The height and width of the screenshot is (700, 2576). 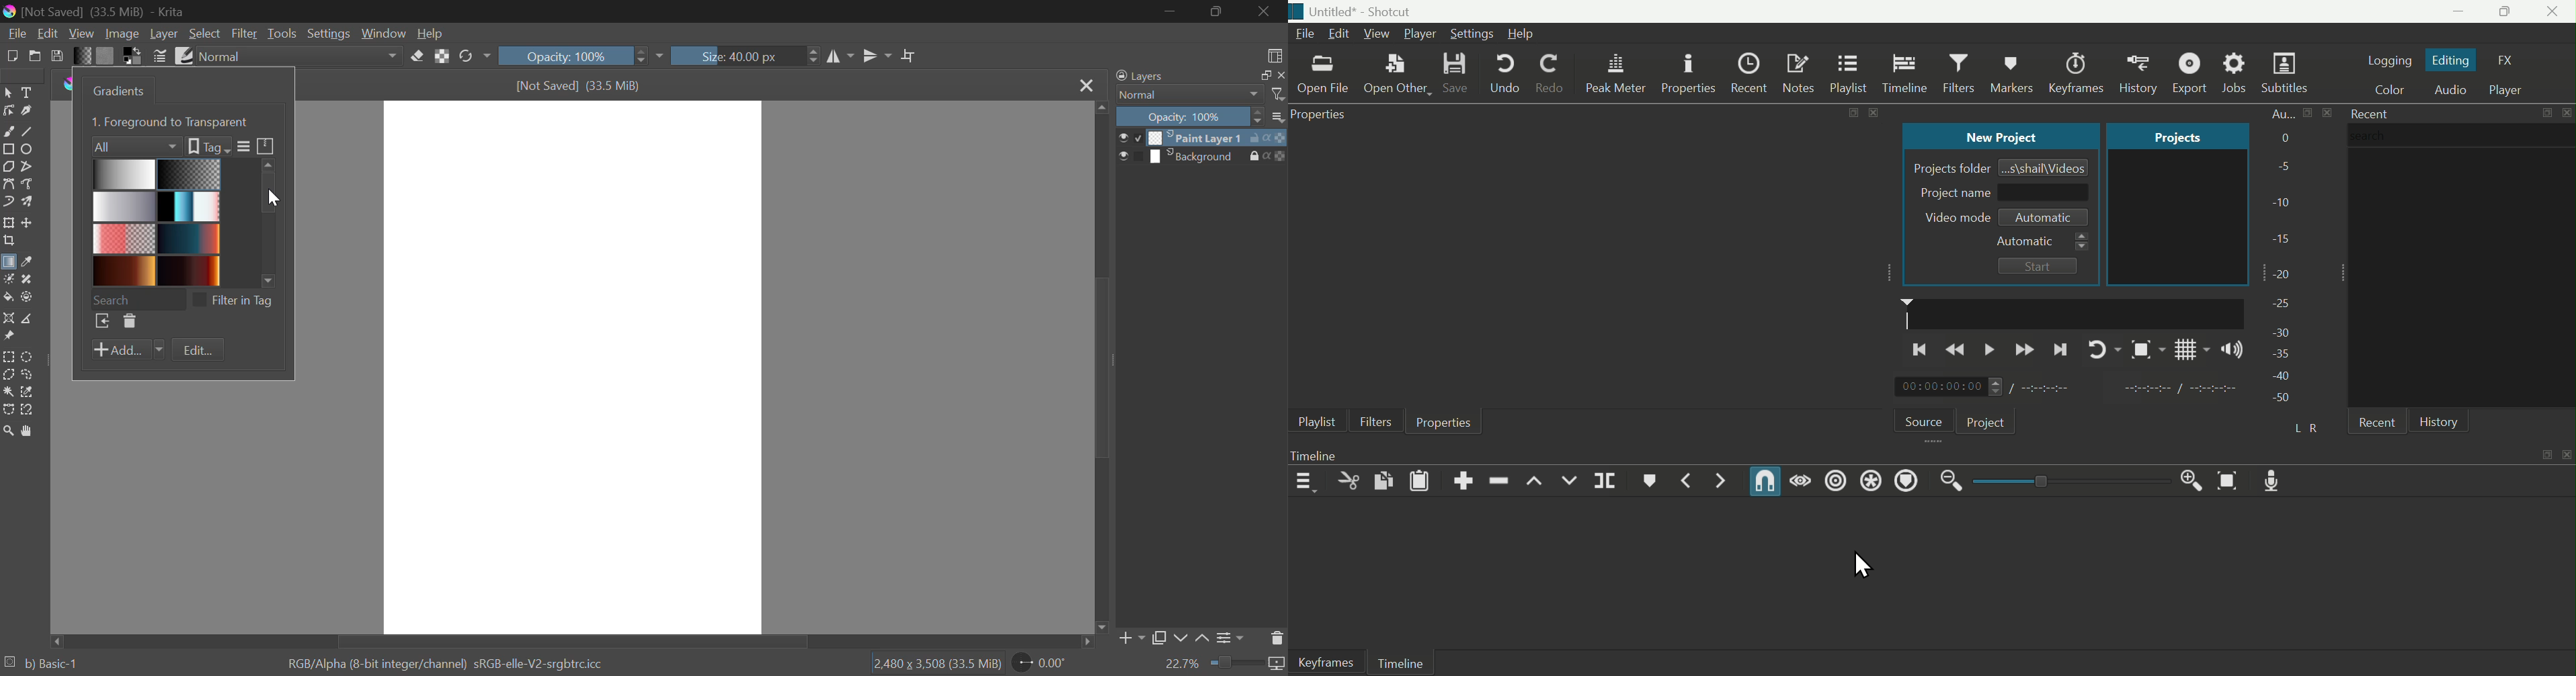 I want to click on Calligraphic Line, so click(x=25, y=111).